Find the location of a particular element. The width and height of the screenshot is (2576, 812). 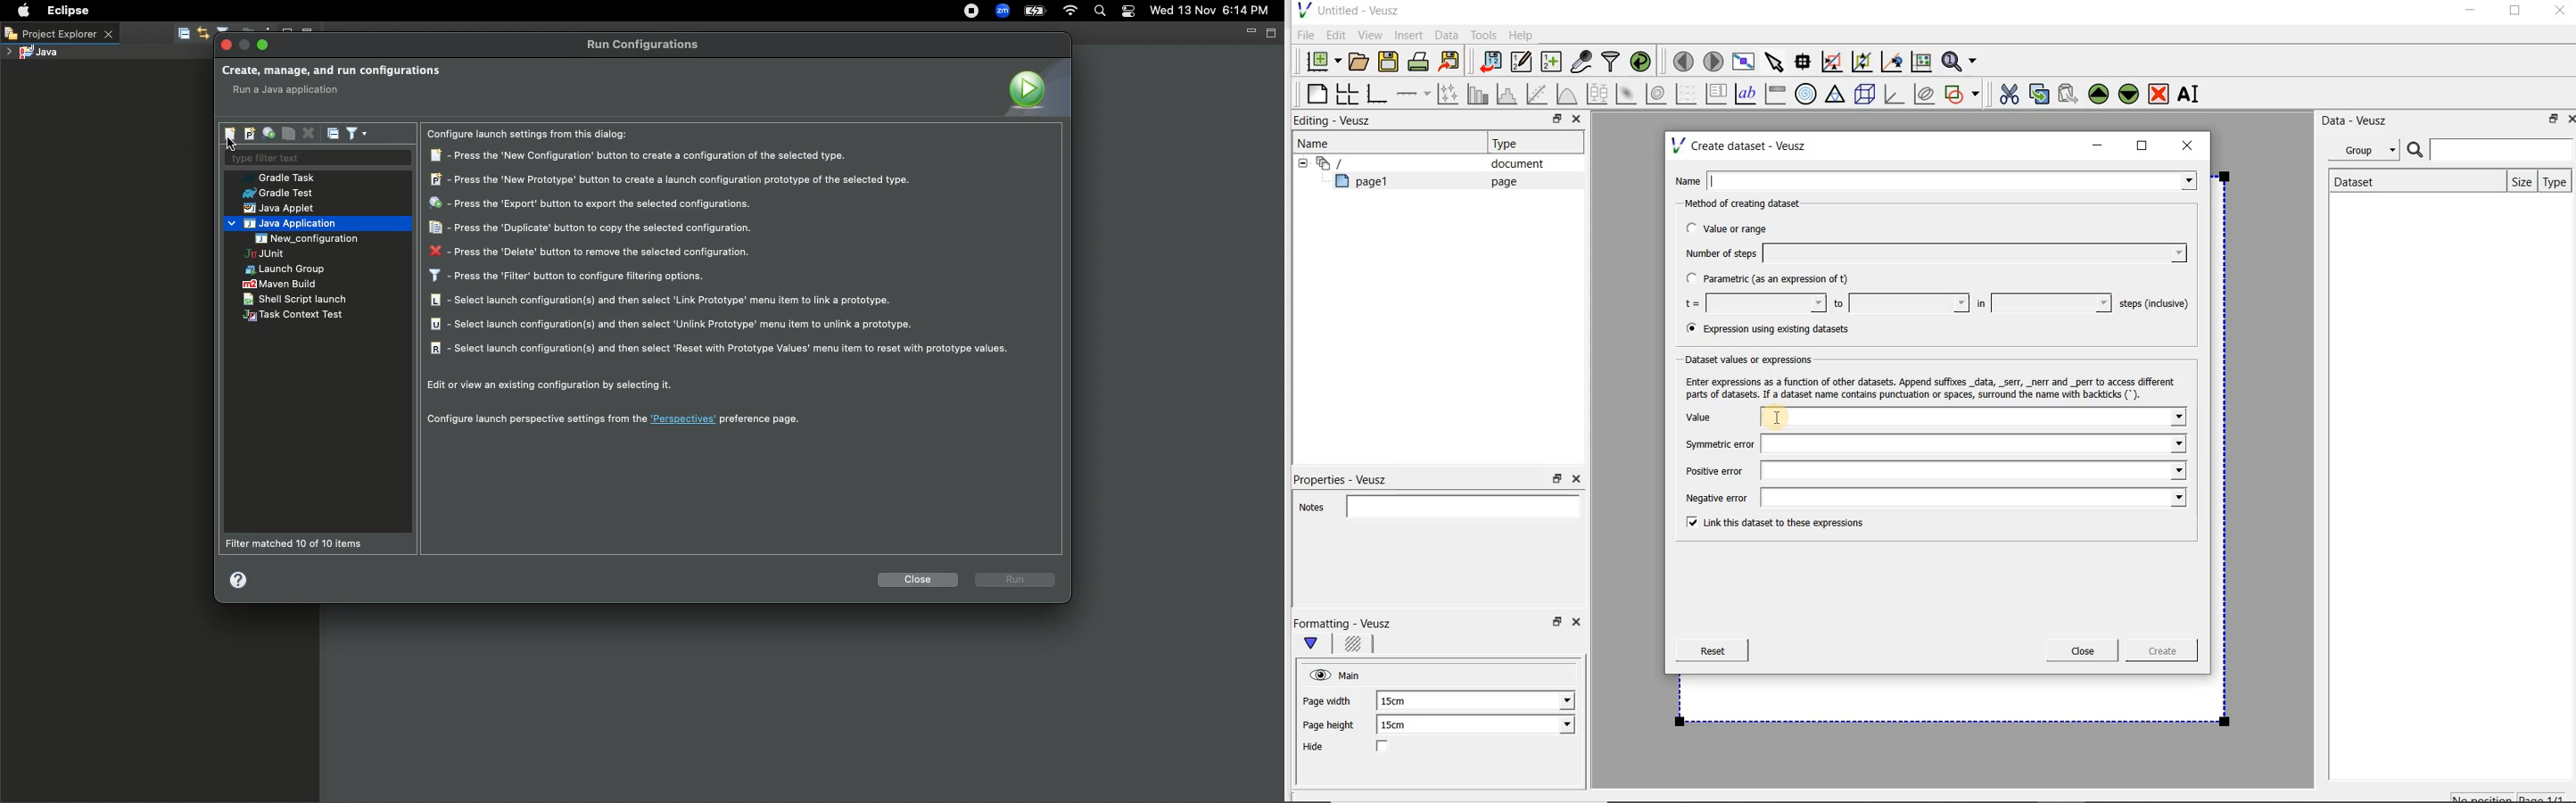

Create dataset - Veusz is located at coordinates (1741, 145).